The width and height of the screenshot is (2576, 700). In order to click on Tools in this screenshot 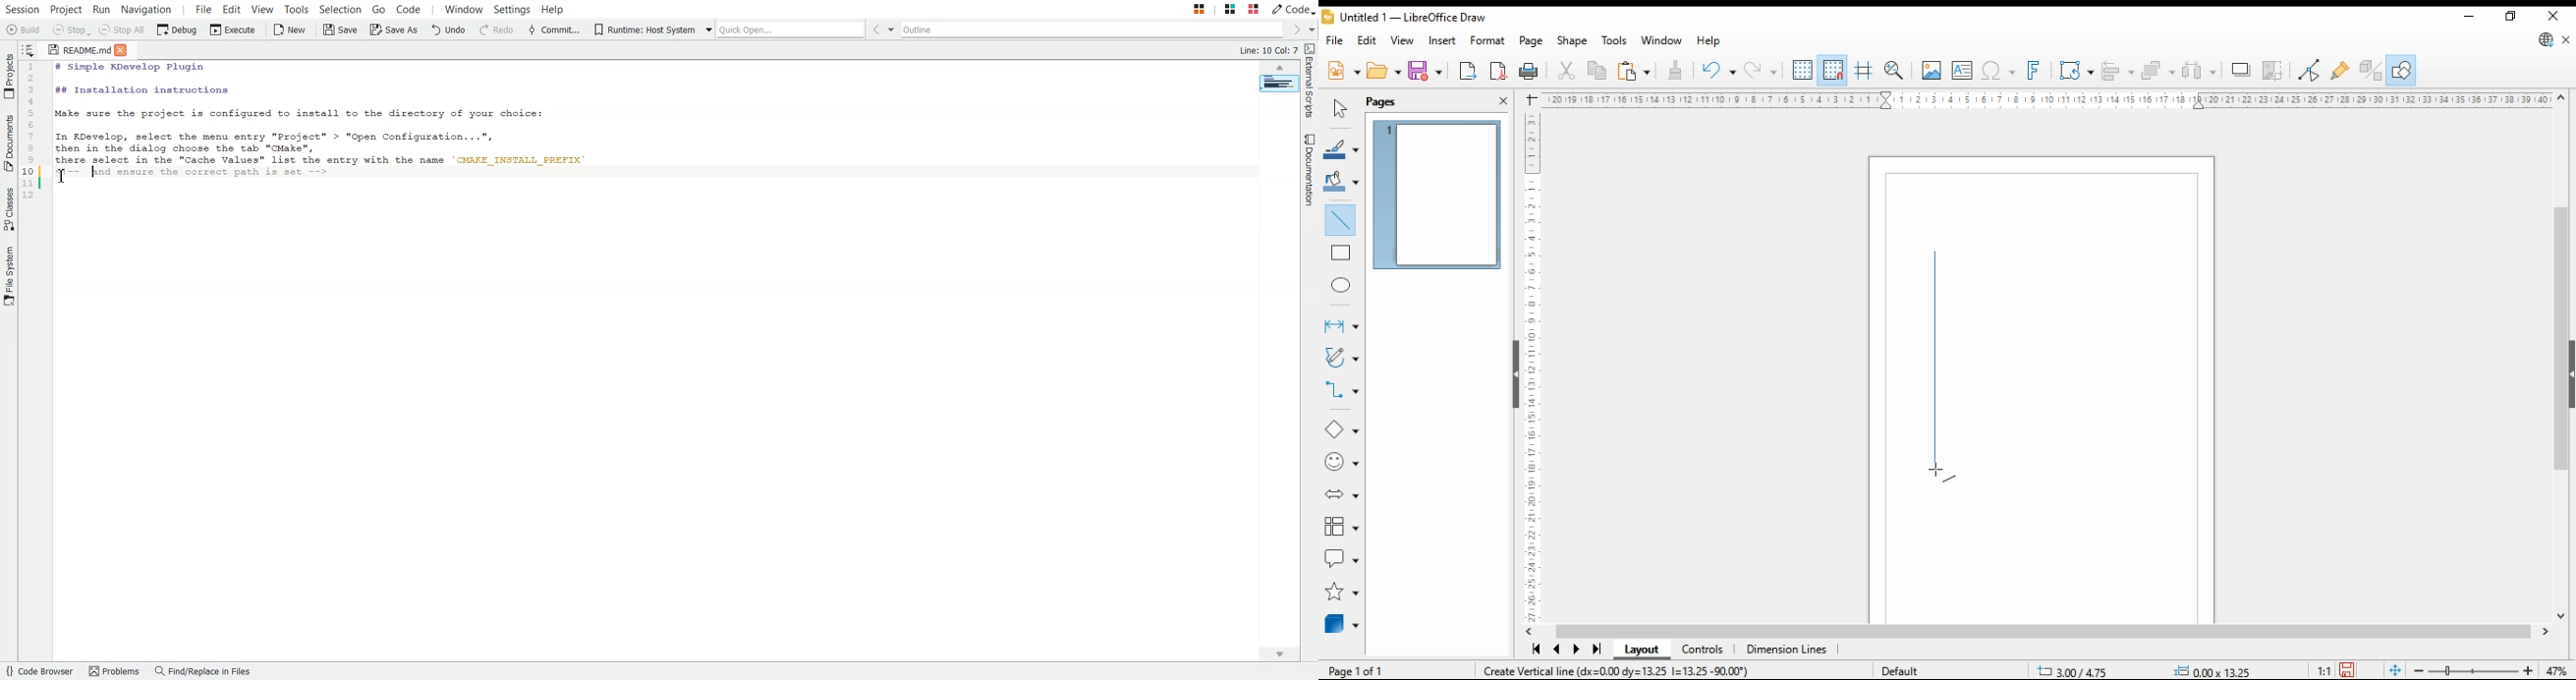, I will do `click(297, 8)`.